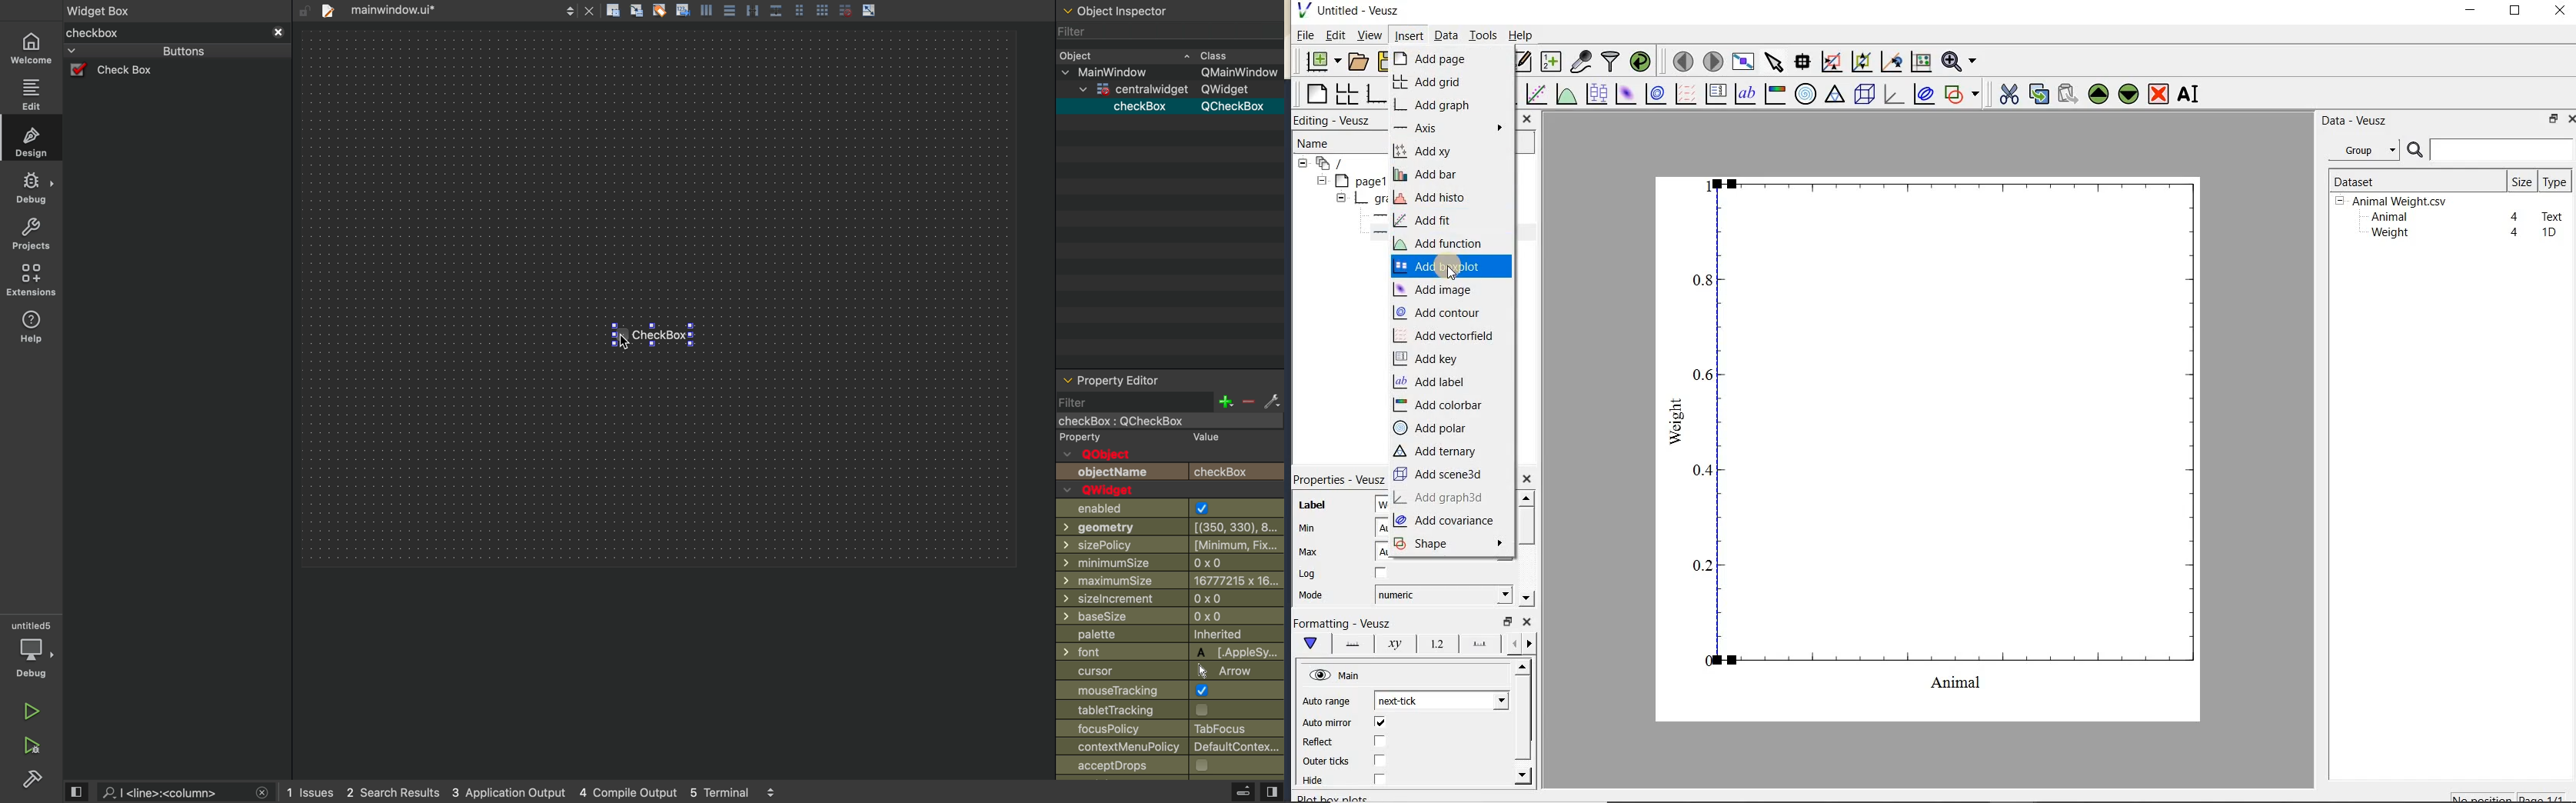  I want to click on axis, so click(1373, 216).